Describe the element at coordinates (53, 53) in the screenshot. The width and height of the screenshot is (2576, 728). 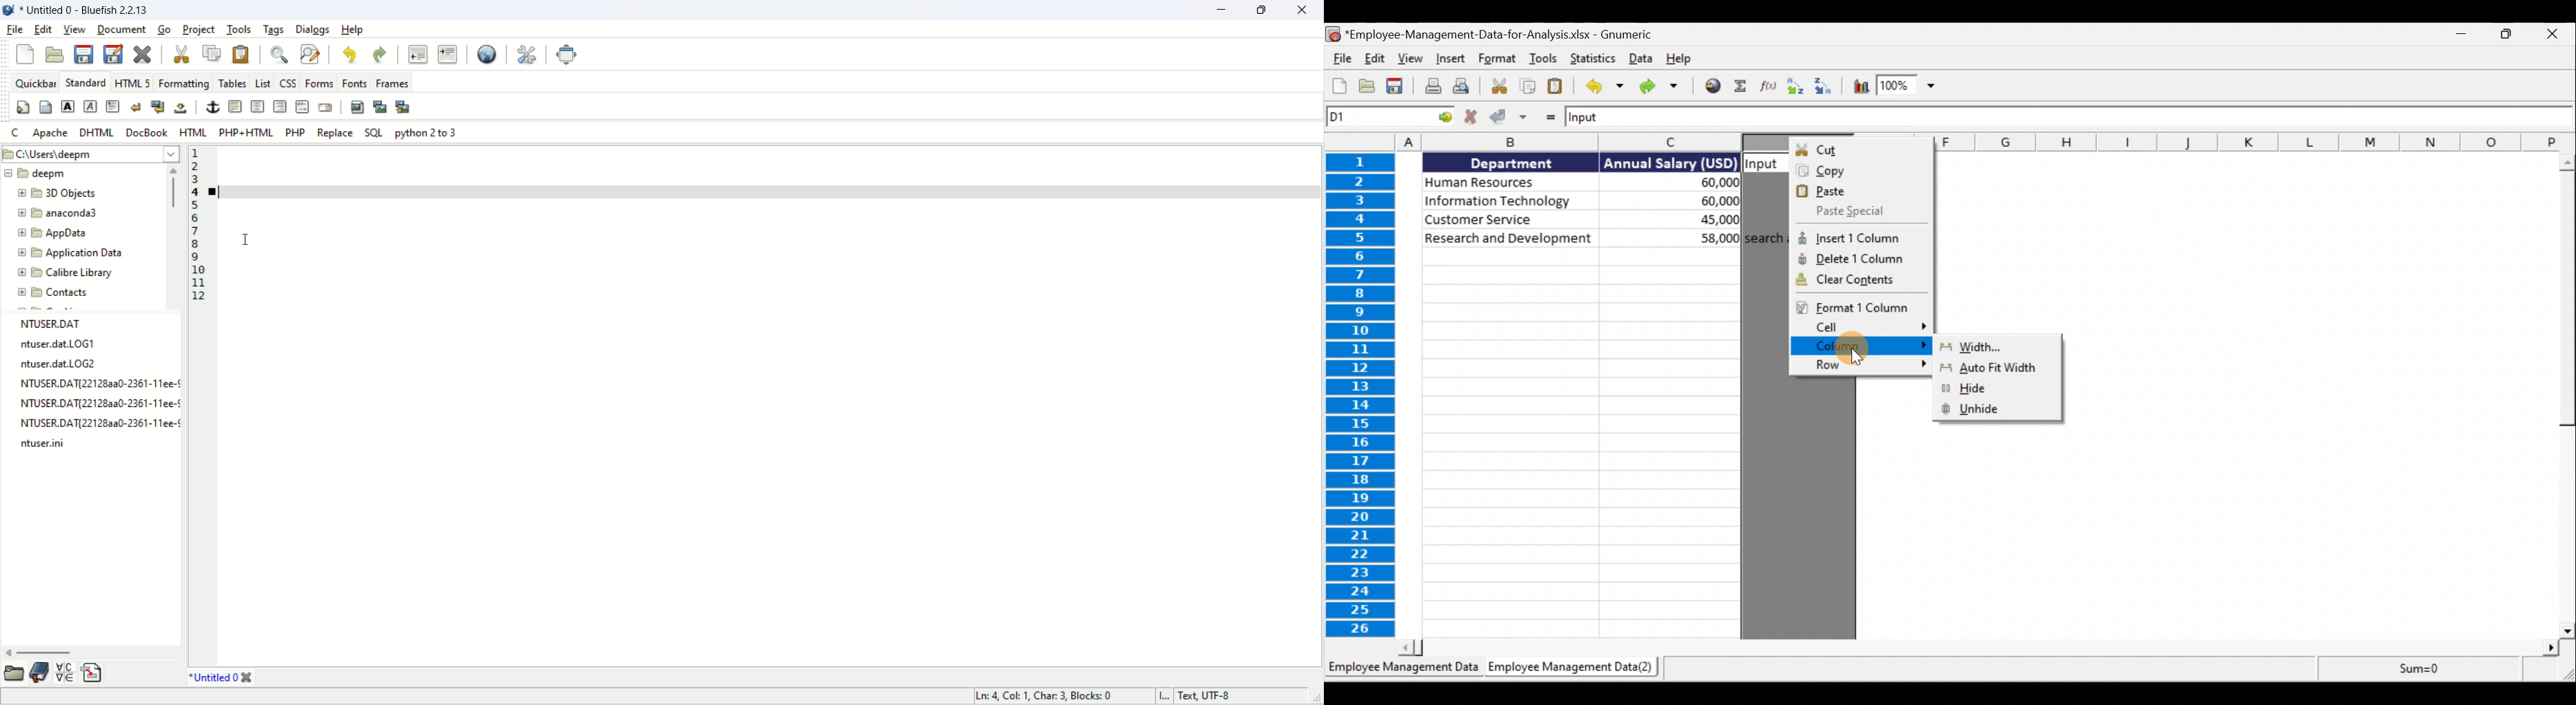
I see `open file` at that location.